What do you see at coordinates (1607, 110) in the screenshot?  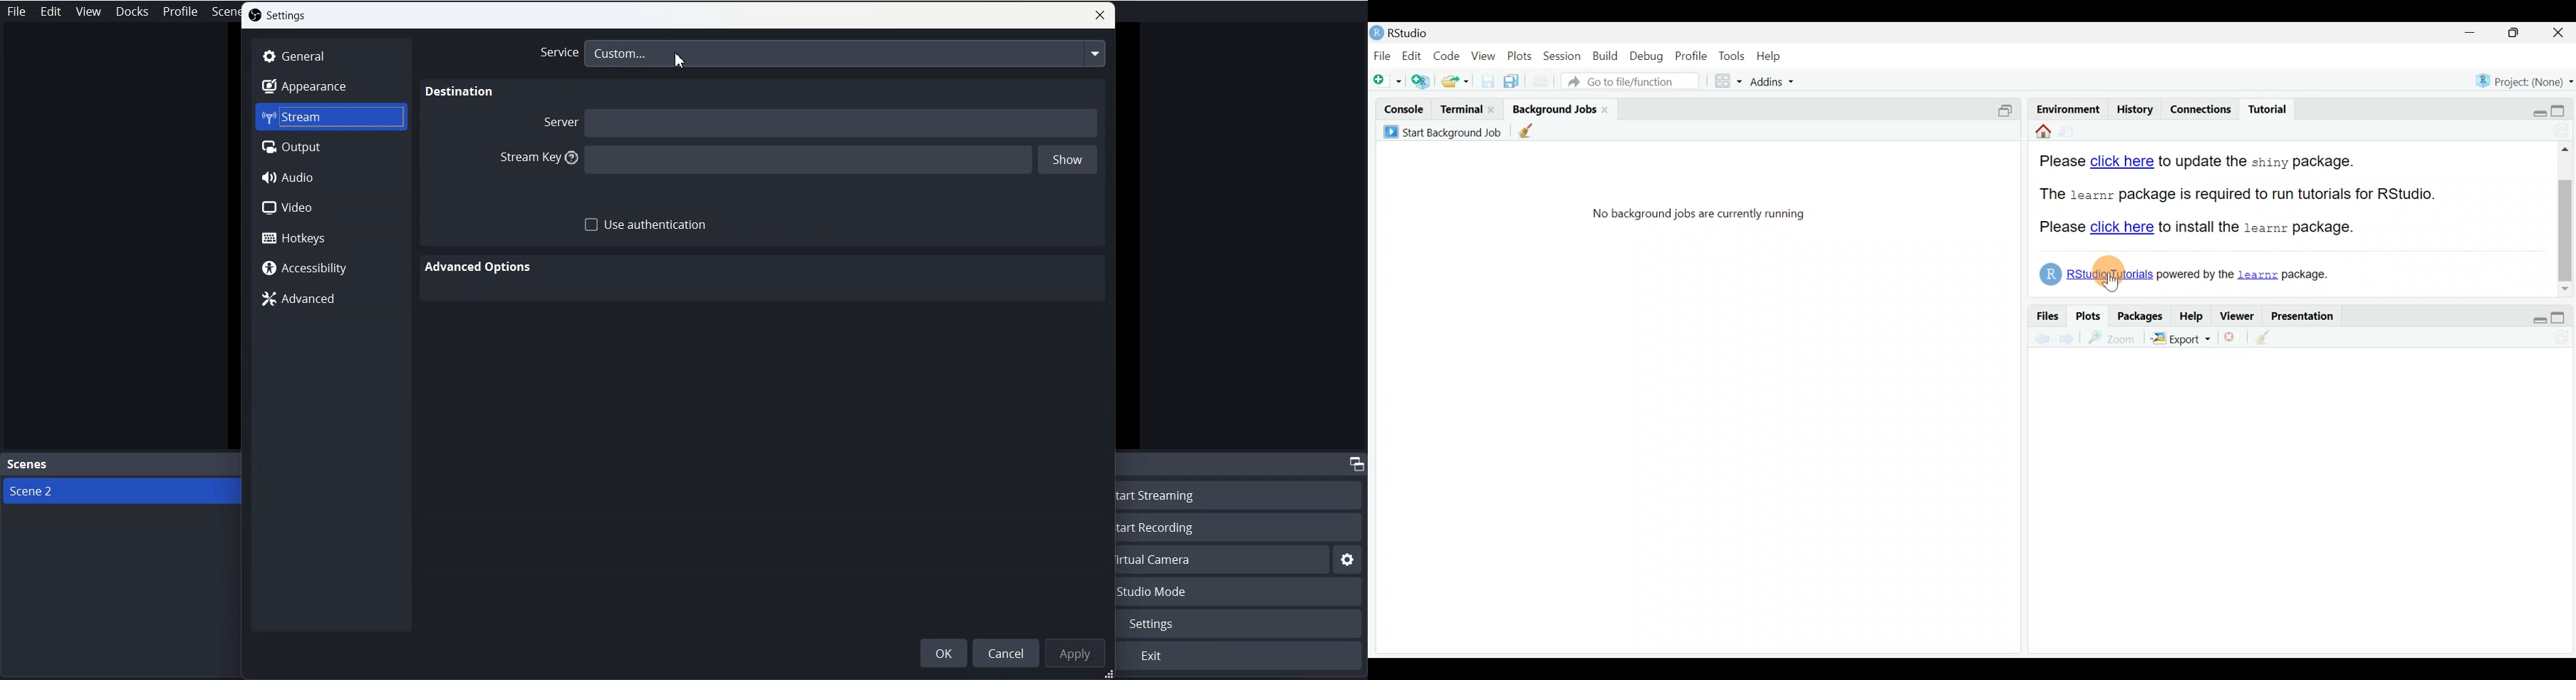 I see `close` at bounding box center [1607, 110].